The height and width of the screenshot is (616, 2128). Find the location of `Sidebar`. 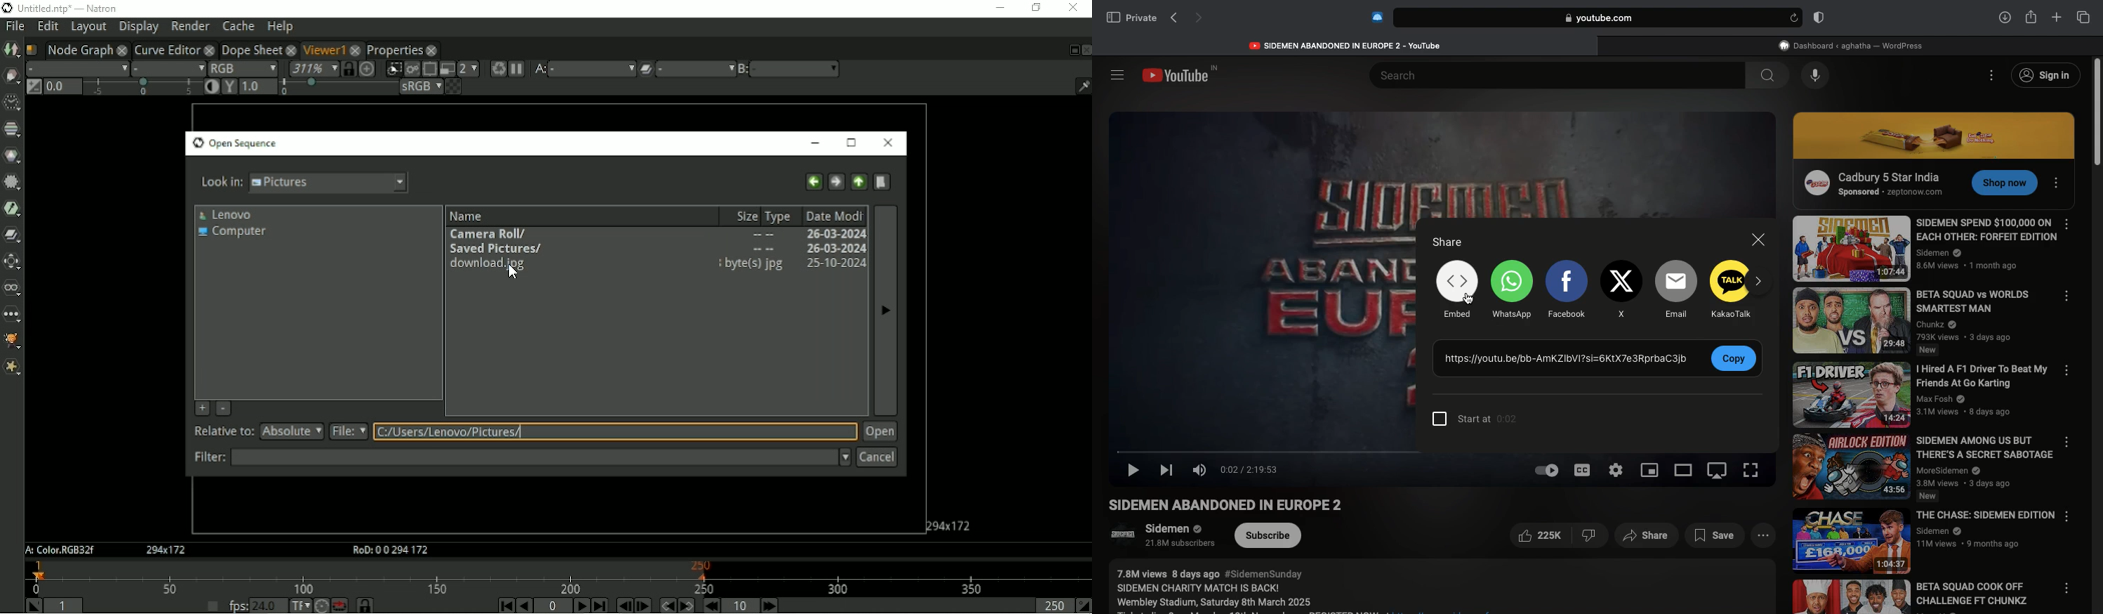

Sidebar is located at coordinates (1117, 74).